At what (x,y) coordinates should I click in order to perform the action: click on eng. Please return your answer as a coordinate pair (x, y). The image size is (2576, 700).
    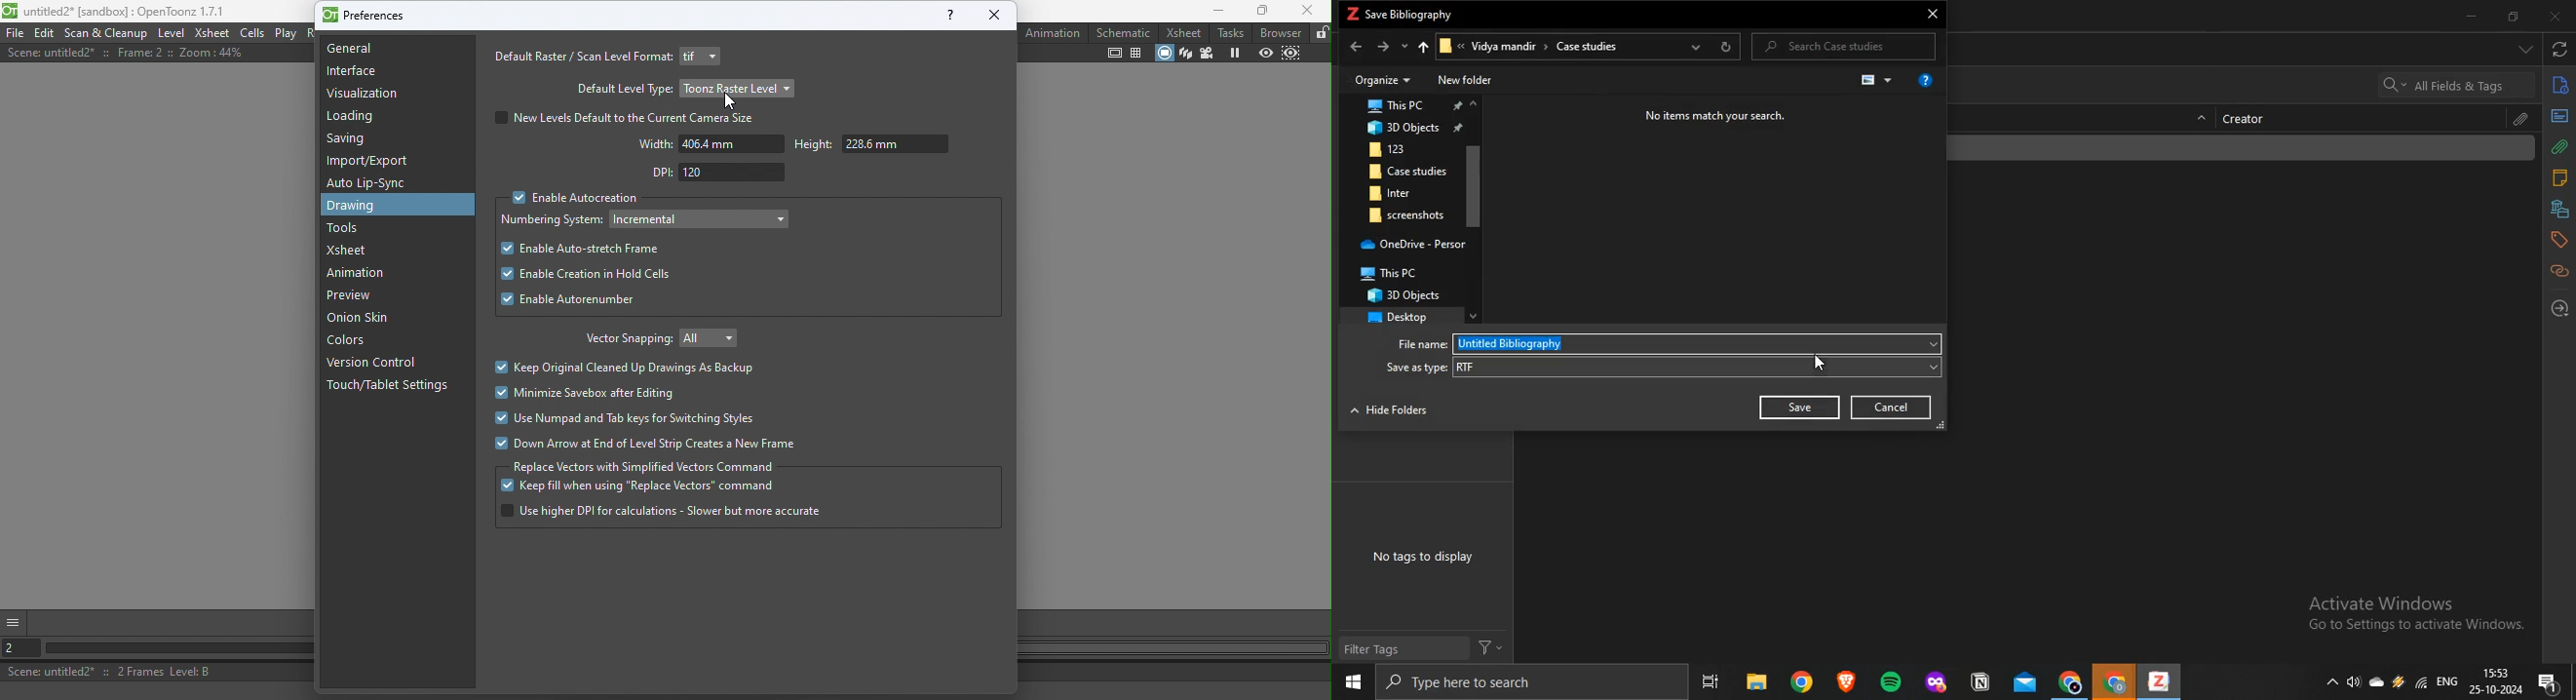
    Looking at the image, I should click on (2449, 679).